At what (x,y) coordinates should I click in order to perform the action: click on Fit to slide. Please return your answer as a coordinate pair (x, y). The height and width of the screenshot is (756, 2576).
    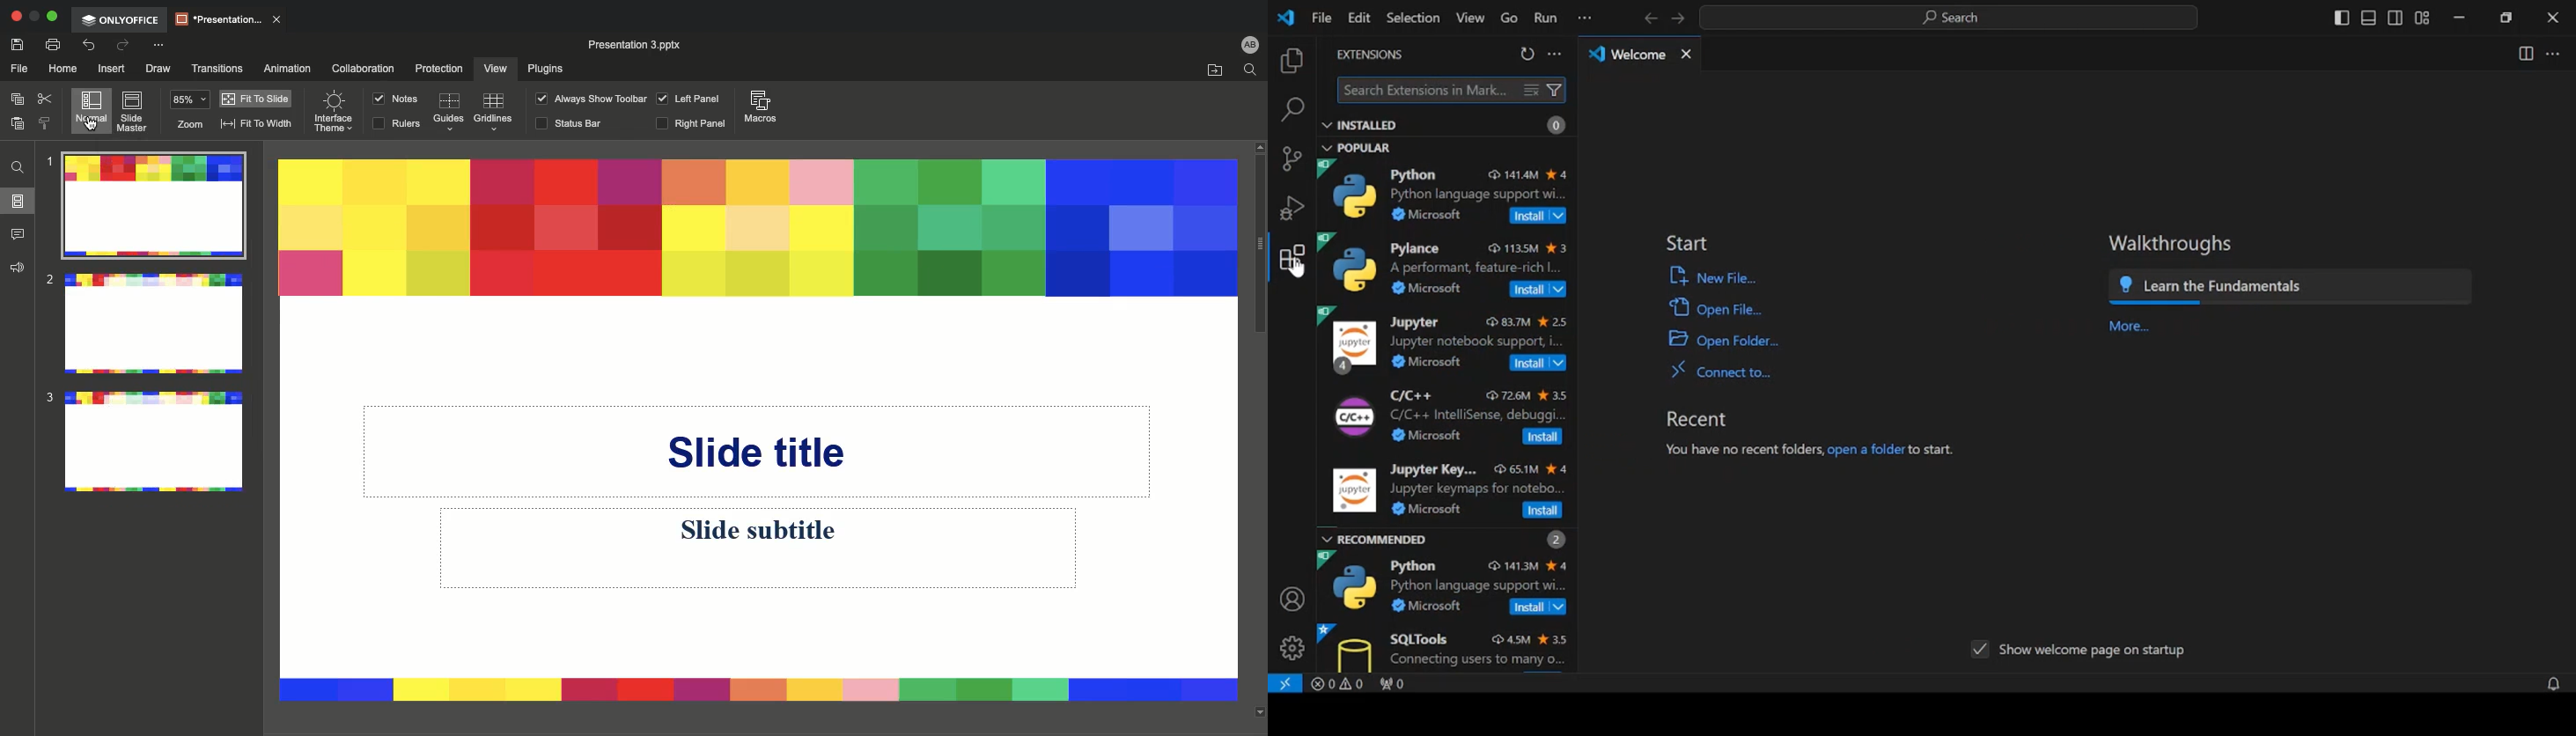
    Looking at the image, I should click on (255, 97).